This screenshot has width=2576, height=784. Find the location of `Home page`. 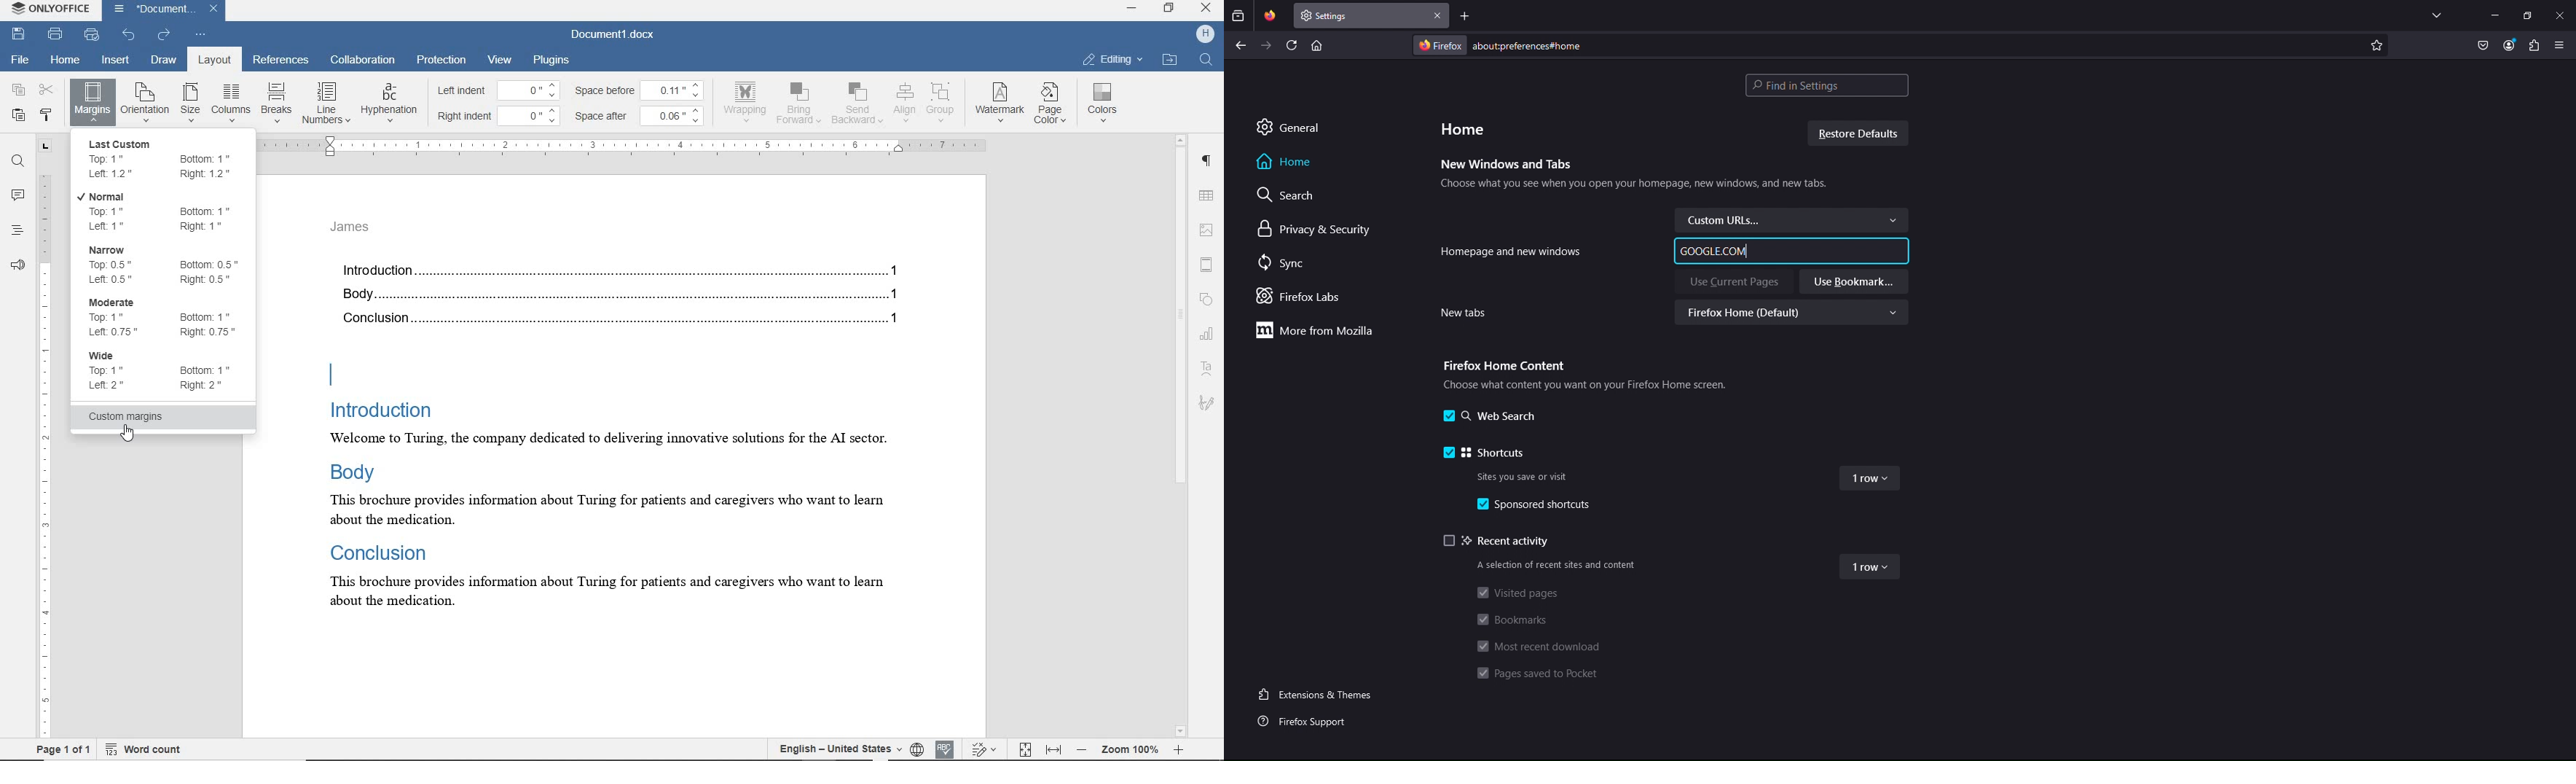

Home page is located at coordinates (1316, 44).